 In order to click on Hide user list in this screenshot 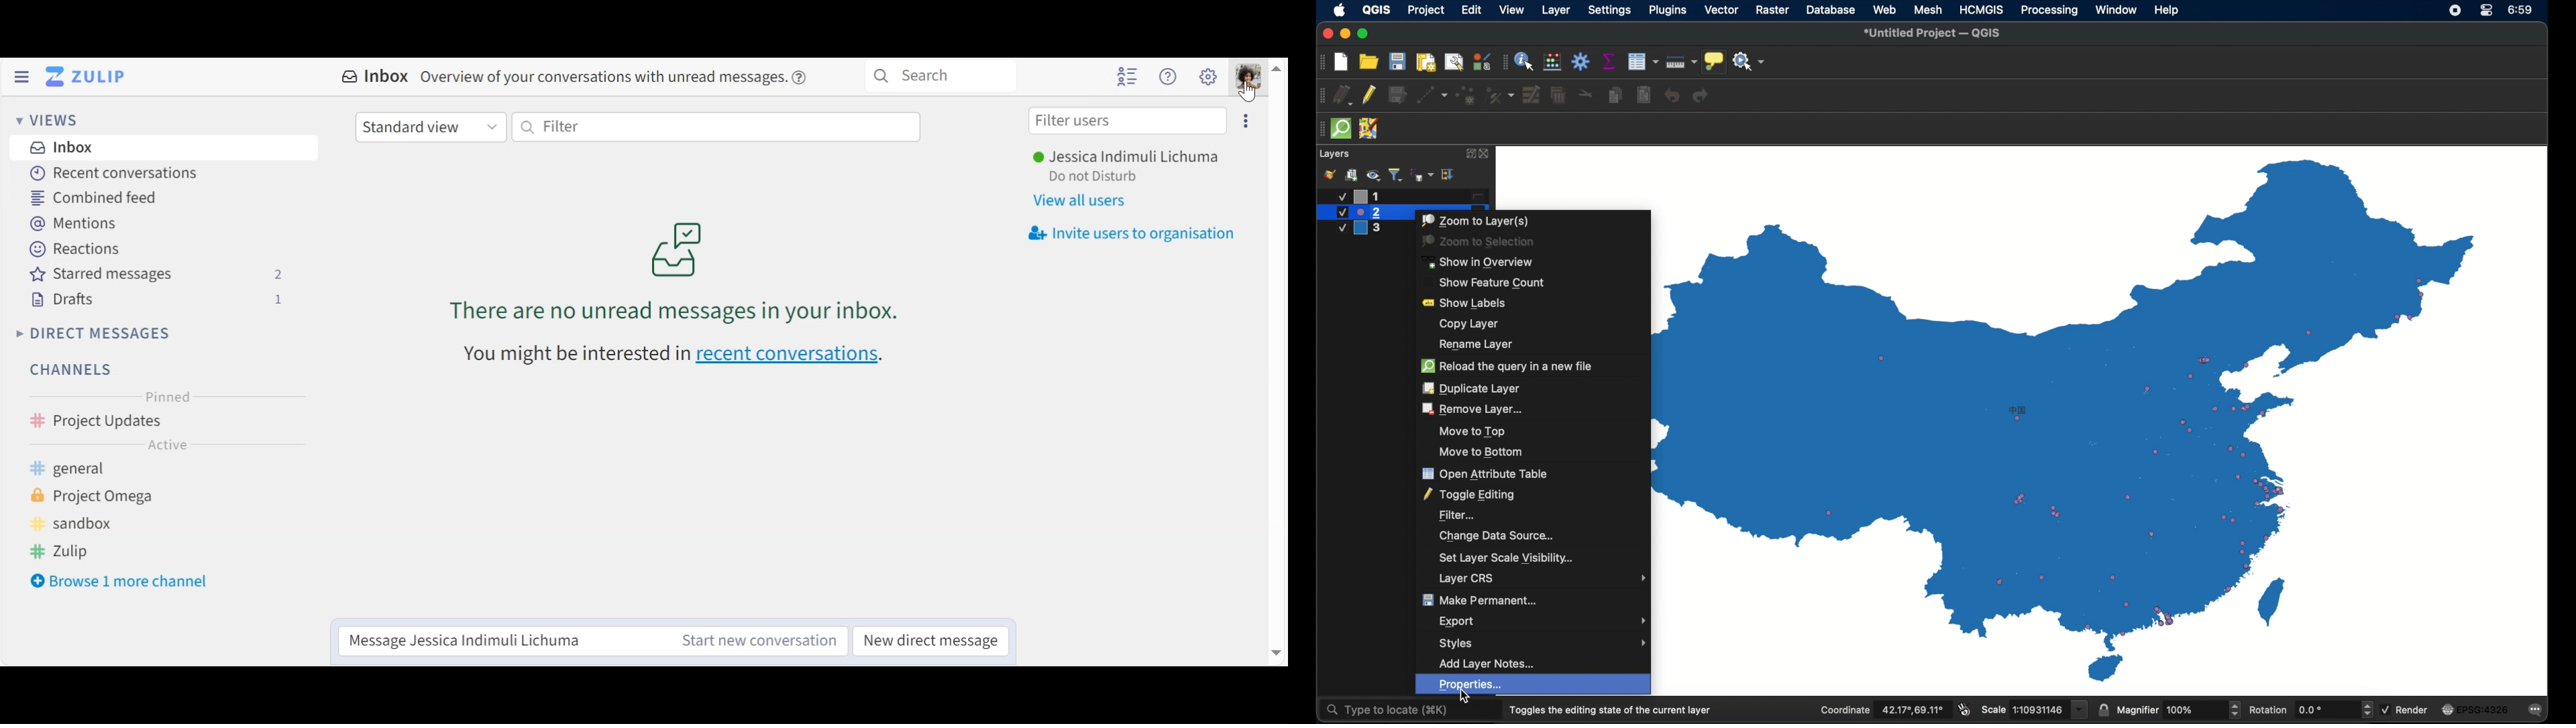, I will do `click(1128, 77)`.